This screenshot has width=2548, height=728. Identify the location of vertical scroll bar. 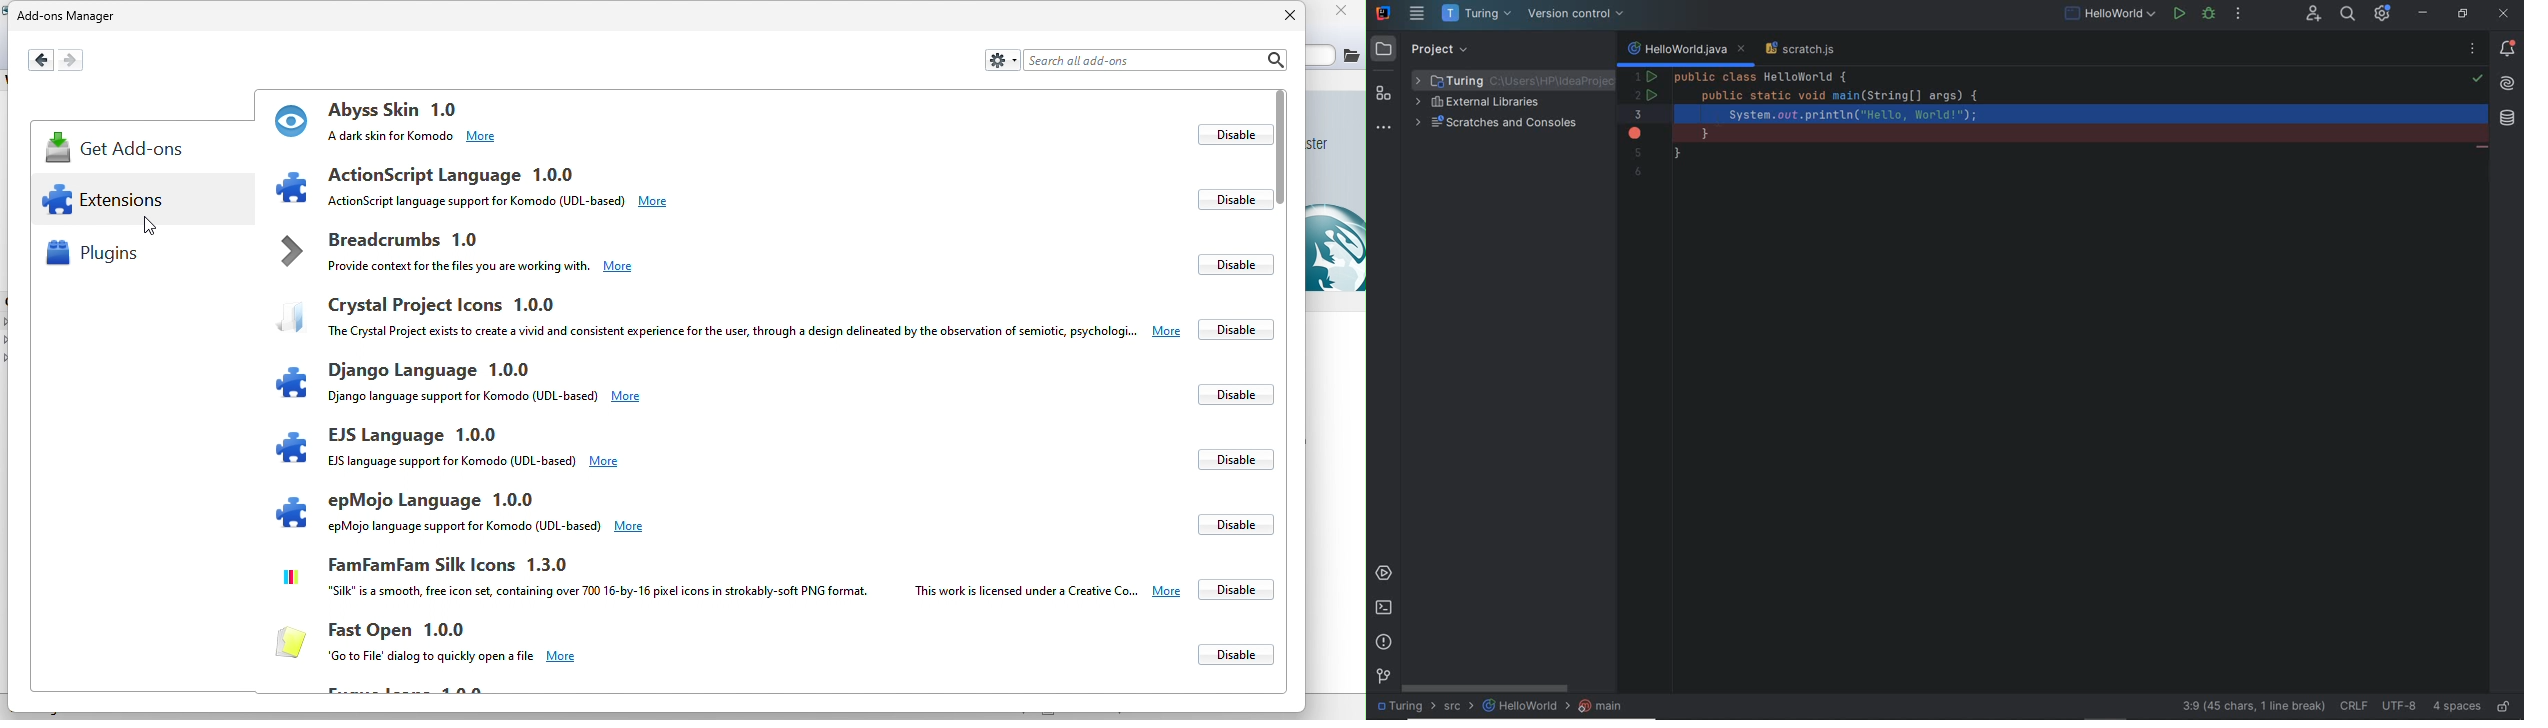
(1281, 148).